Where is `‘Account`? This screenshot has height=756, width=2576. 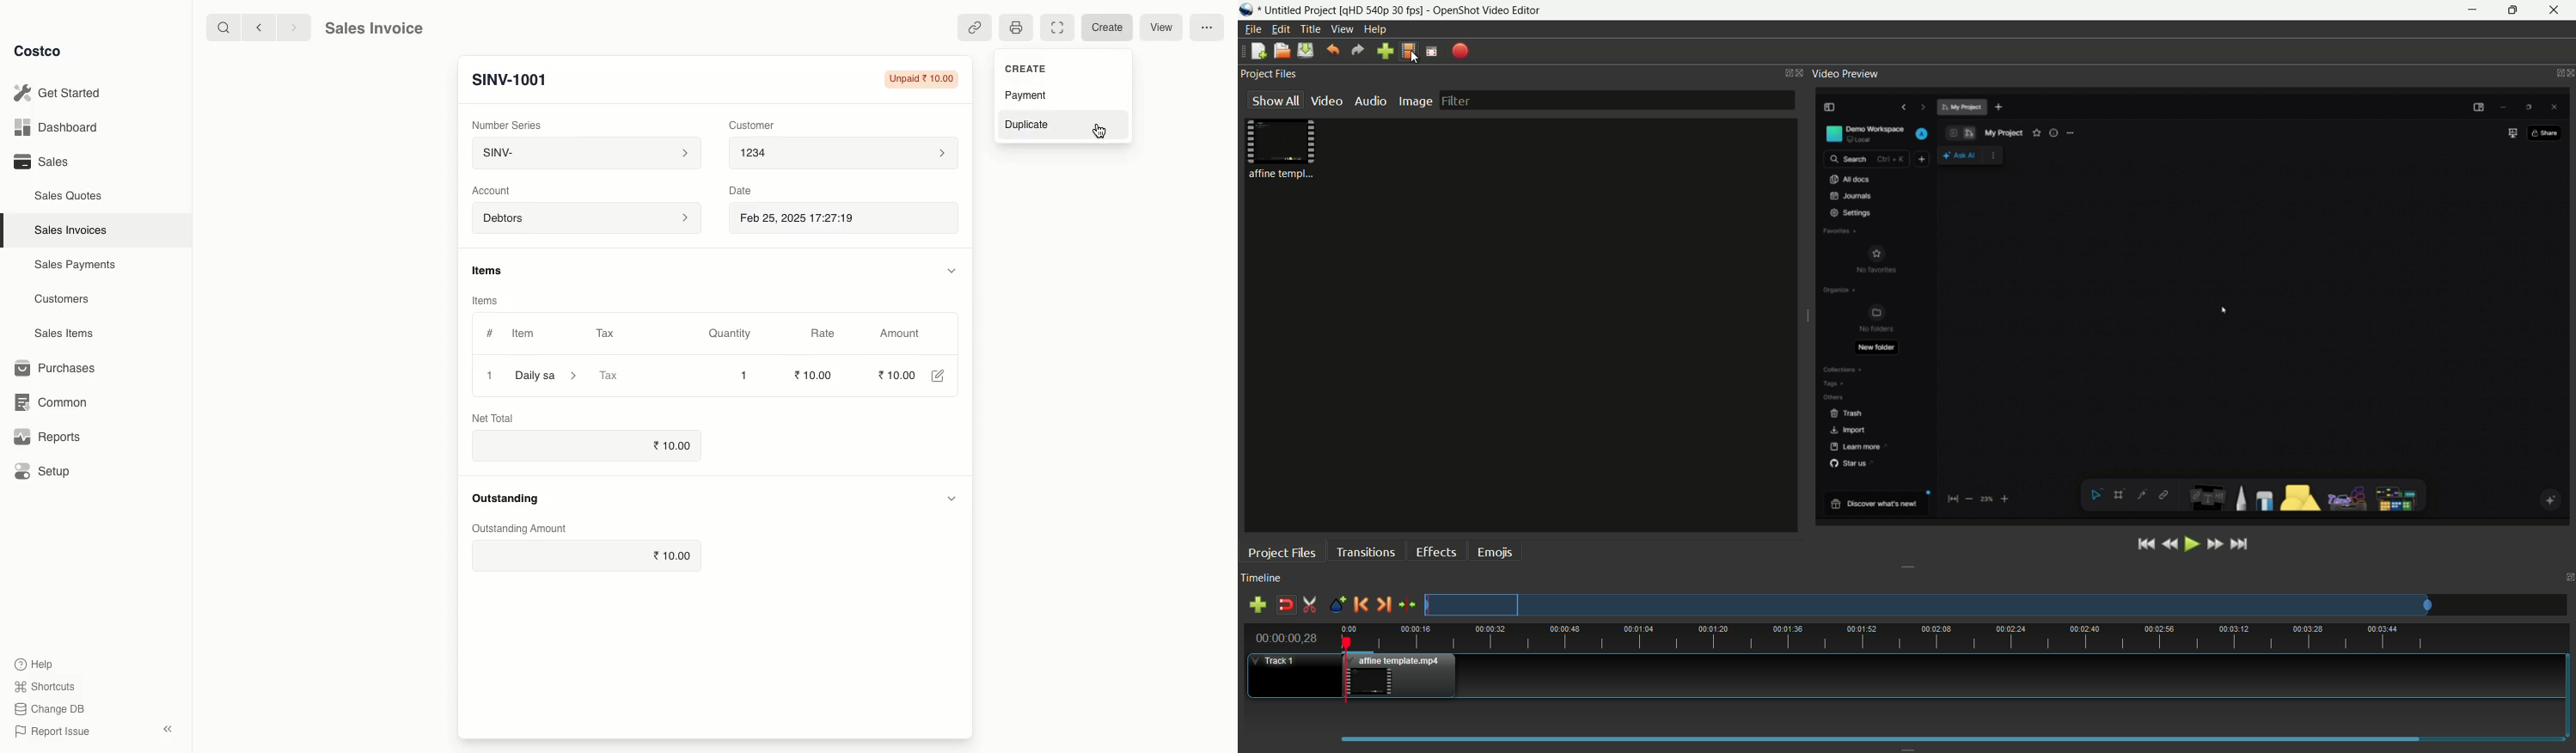
‘Account is located at coordinates (493, 191).